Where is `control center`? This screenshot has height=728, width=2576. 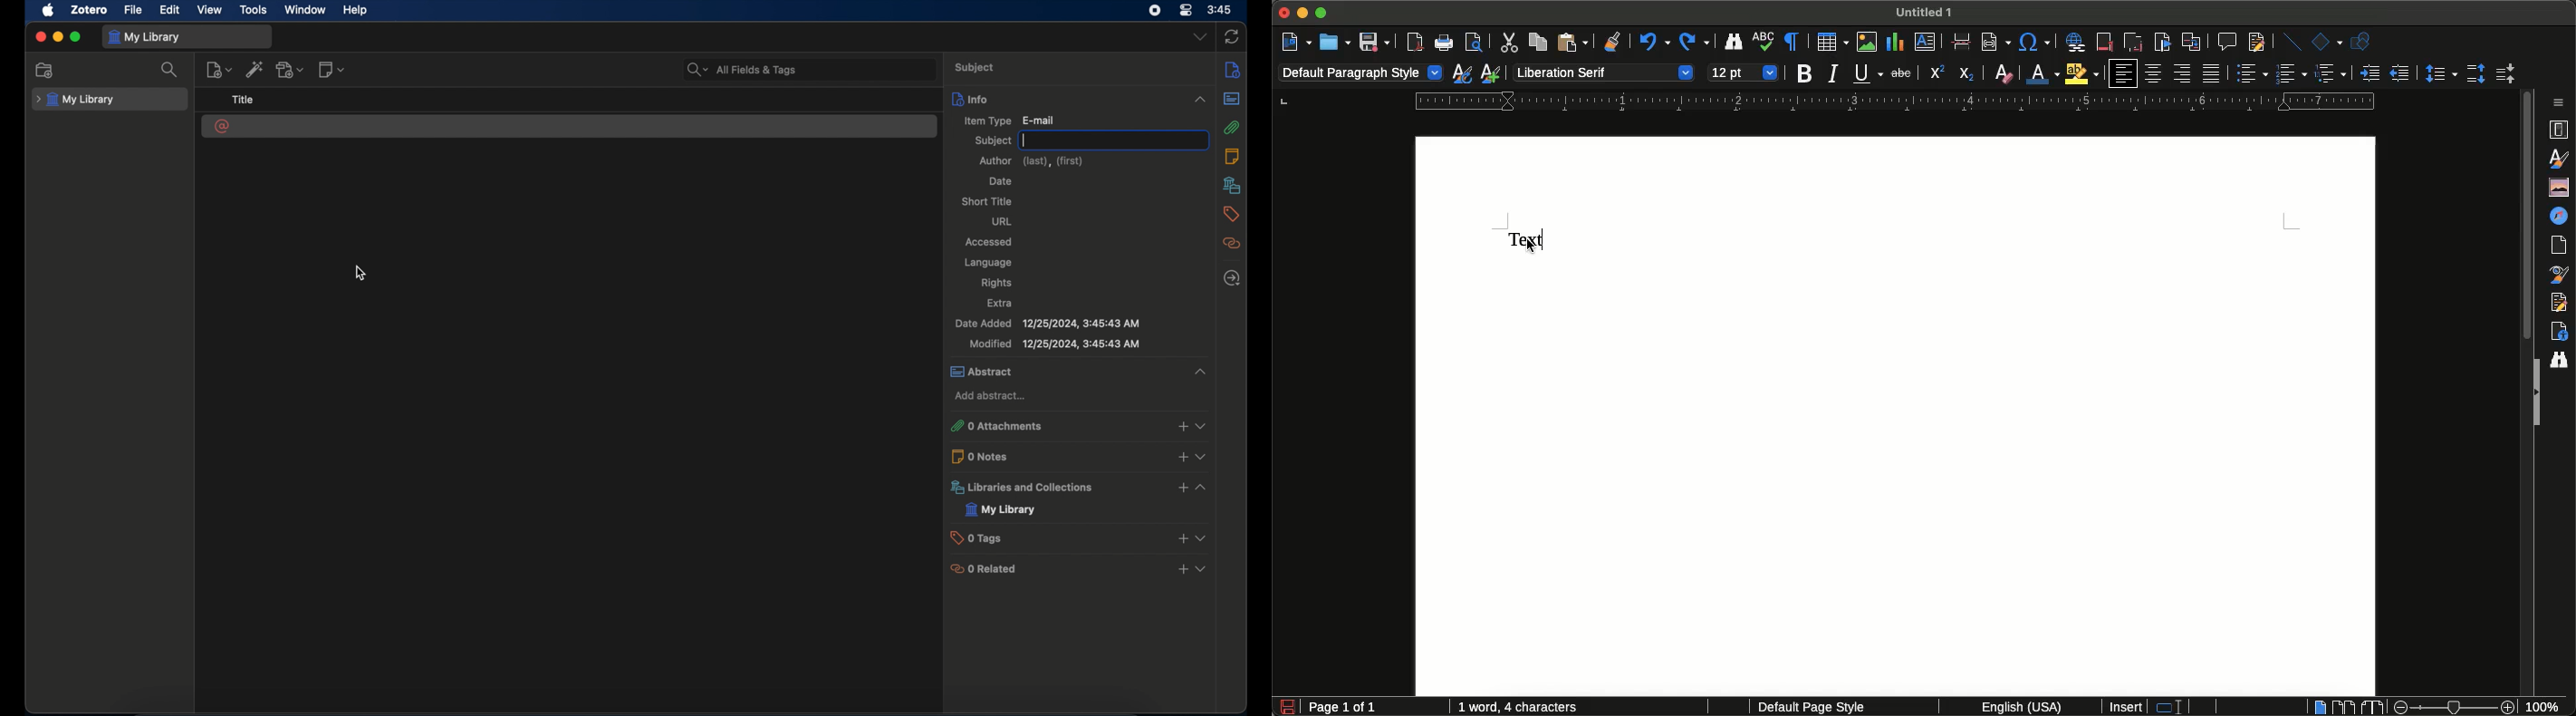
control center is located at coordinates (1186, 11).